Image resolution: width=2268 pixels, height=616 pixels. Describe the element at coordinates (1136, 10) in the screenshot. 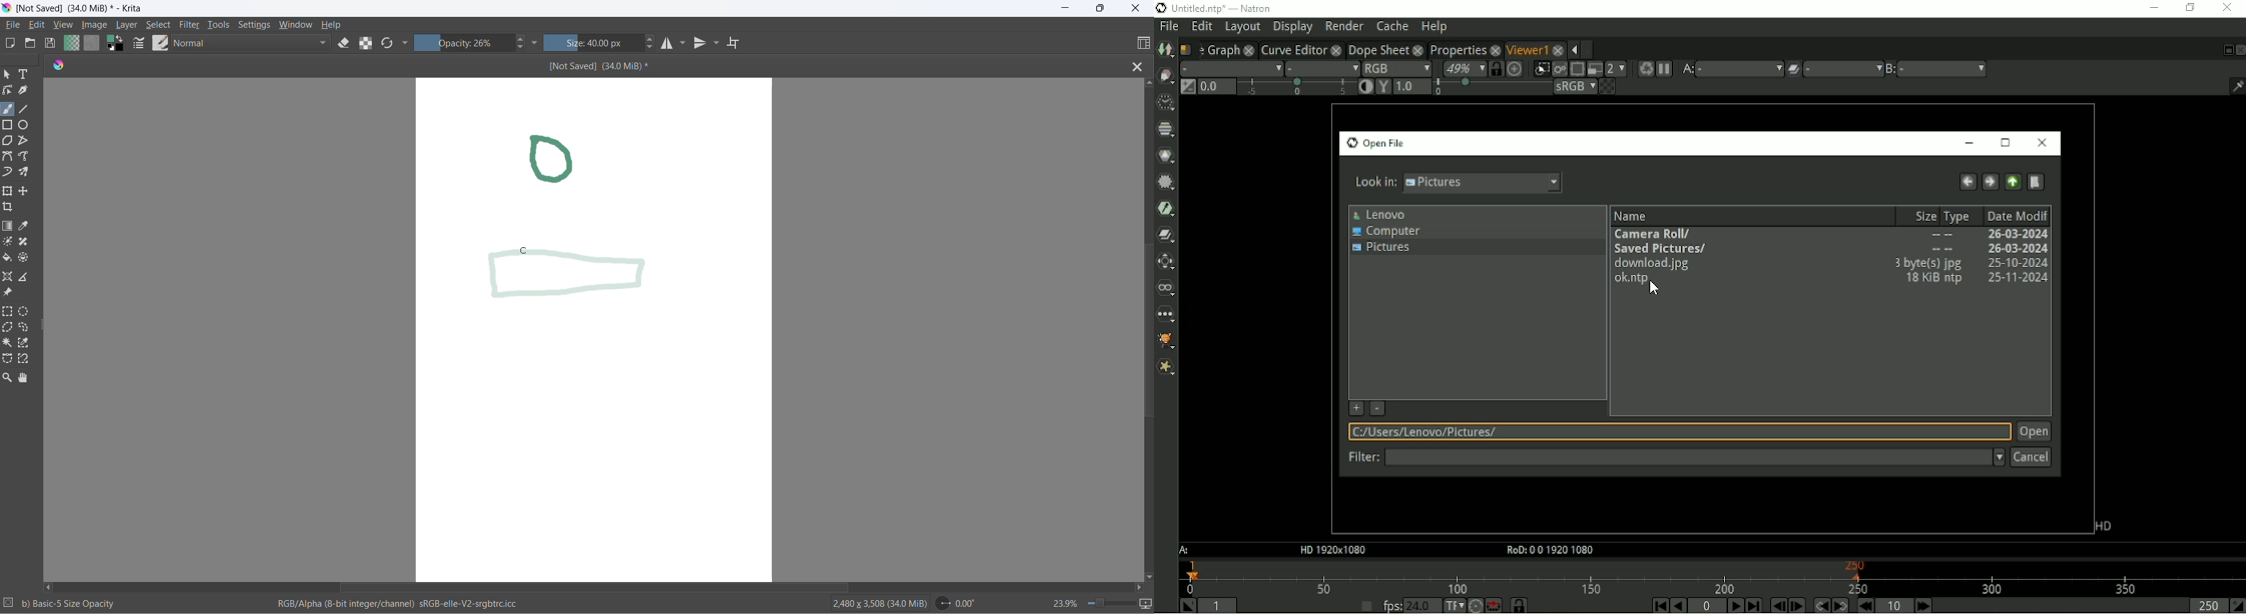

I see `close` at that location.